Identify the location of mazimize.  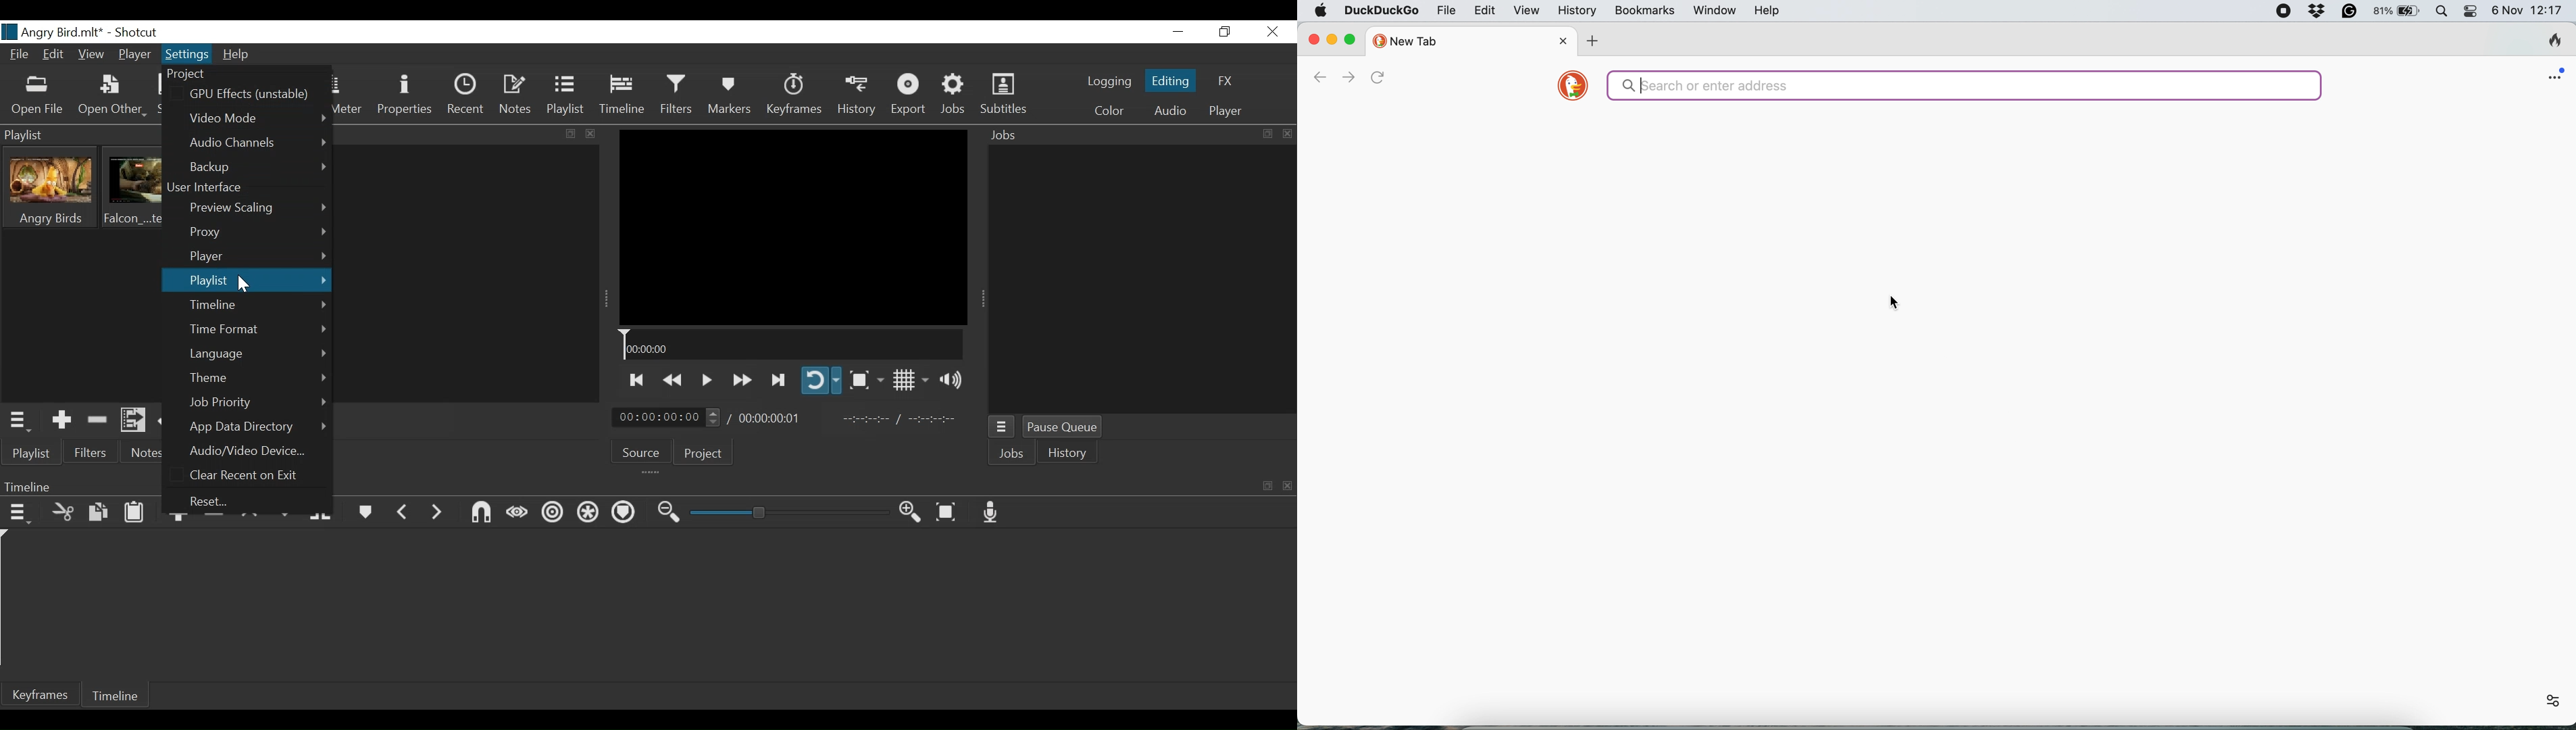
(567, 134).